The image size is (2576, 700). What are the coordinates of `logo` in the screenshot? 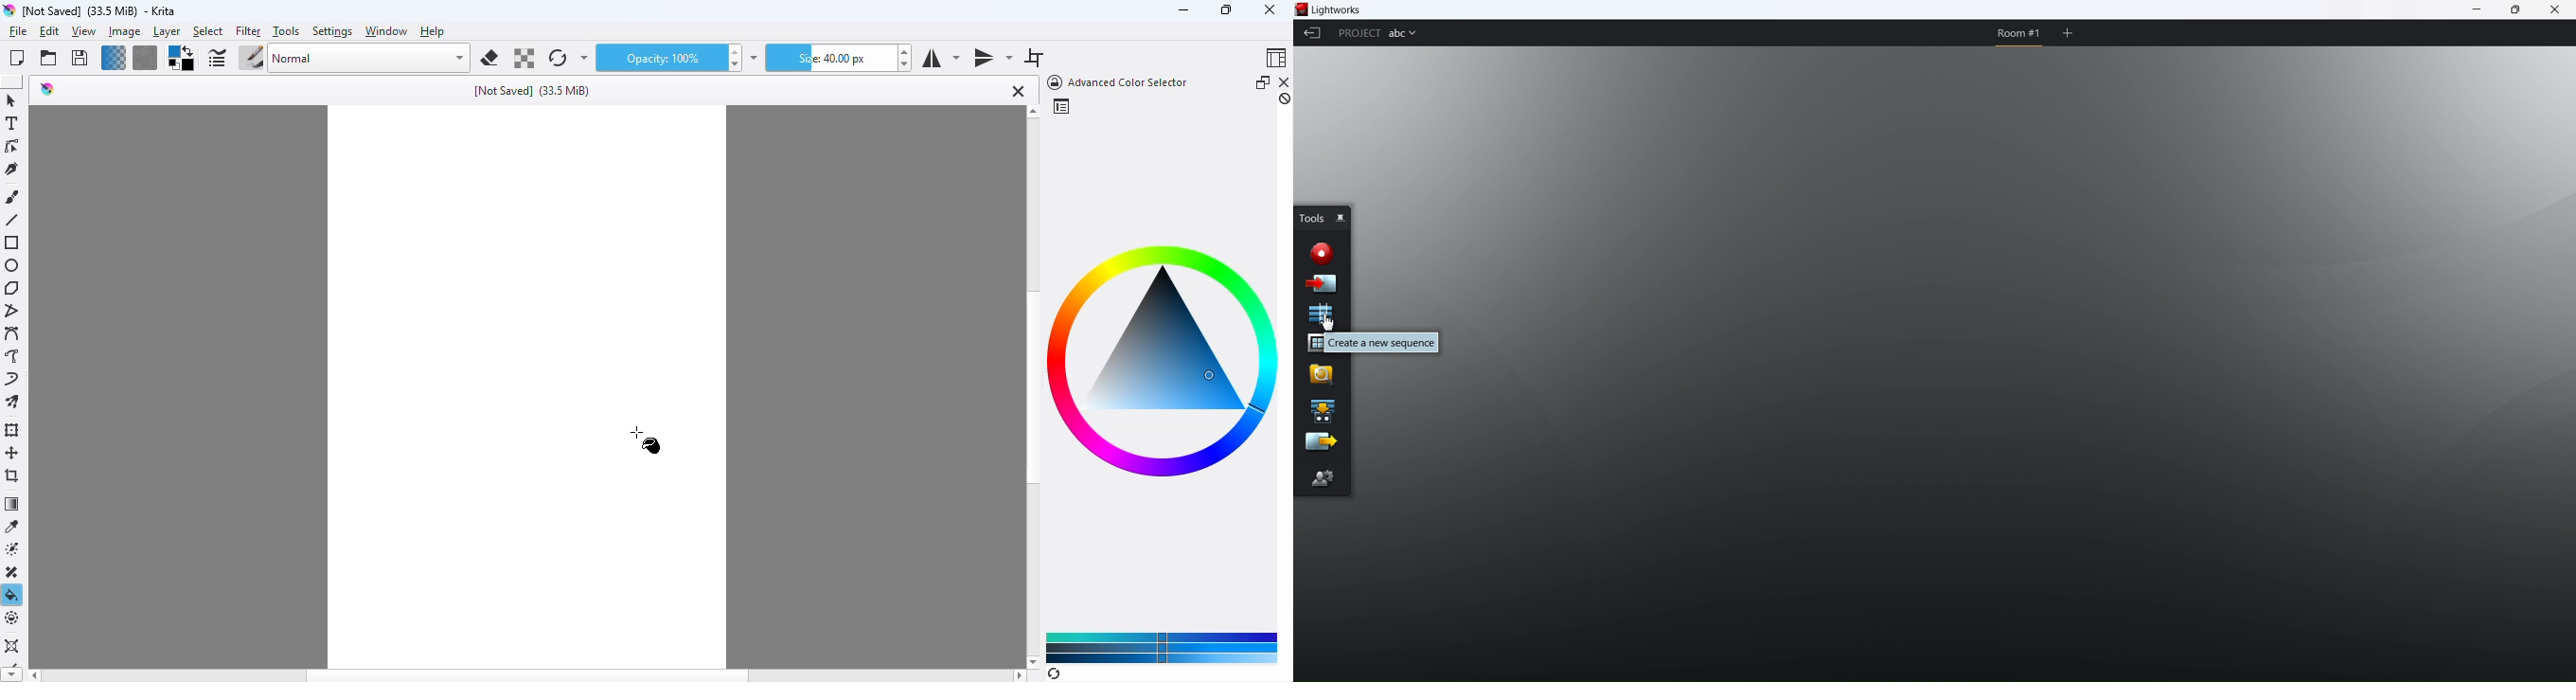 It's located at (47, 89).